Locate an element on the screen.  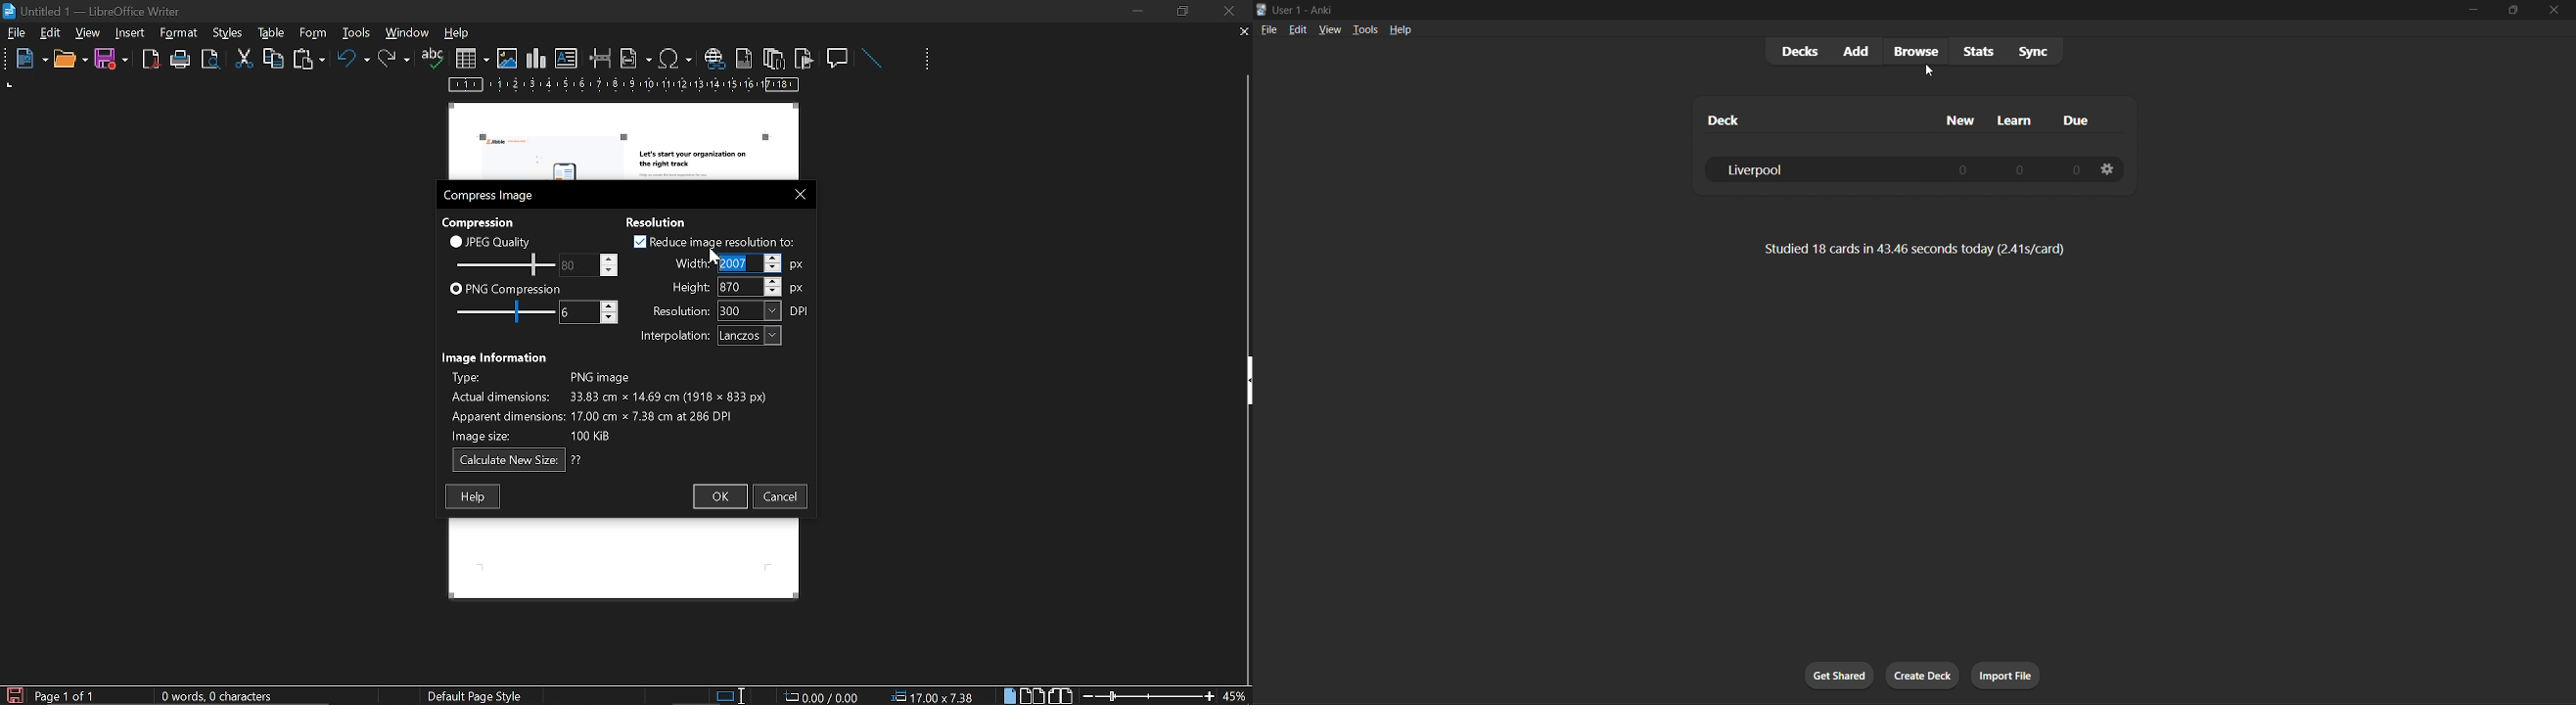
change zoom is located at coordinates (1148, 695).